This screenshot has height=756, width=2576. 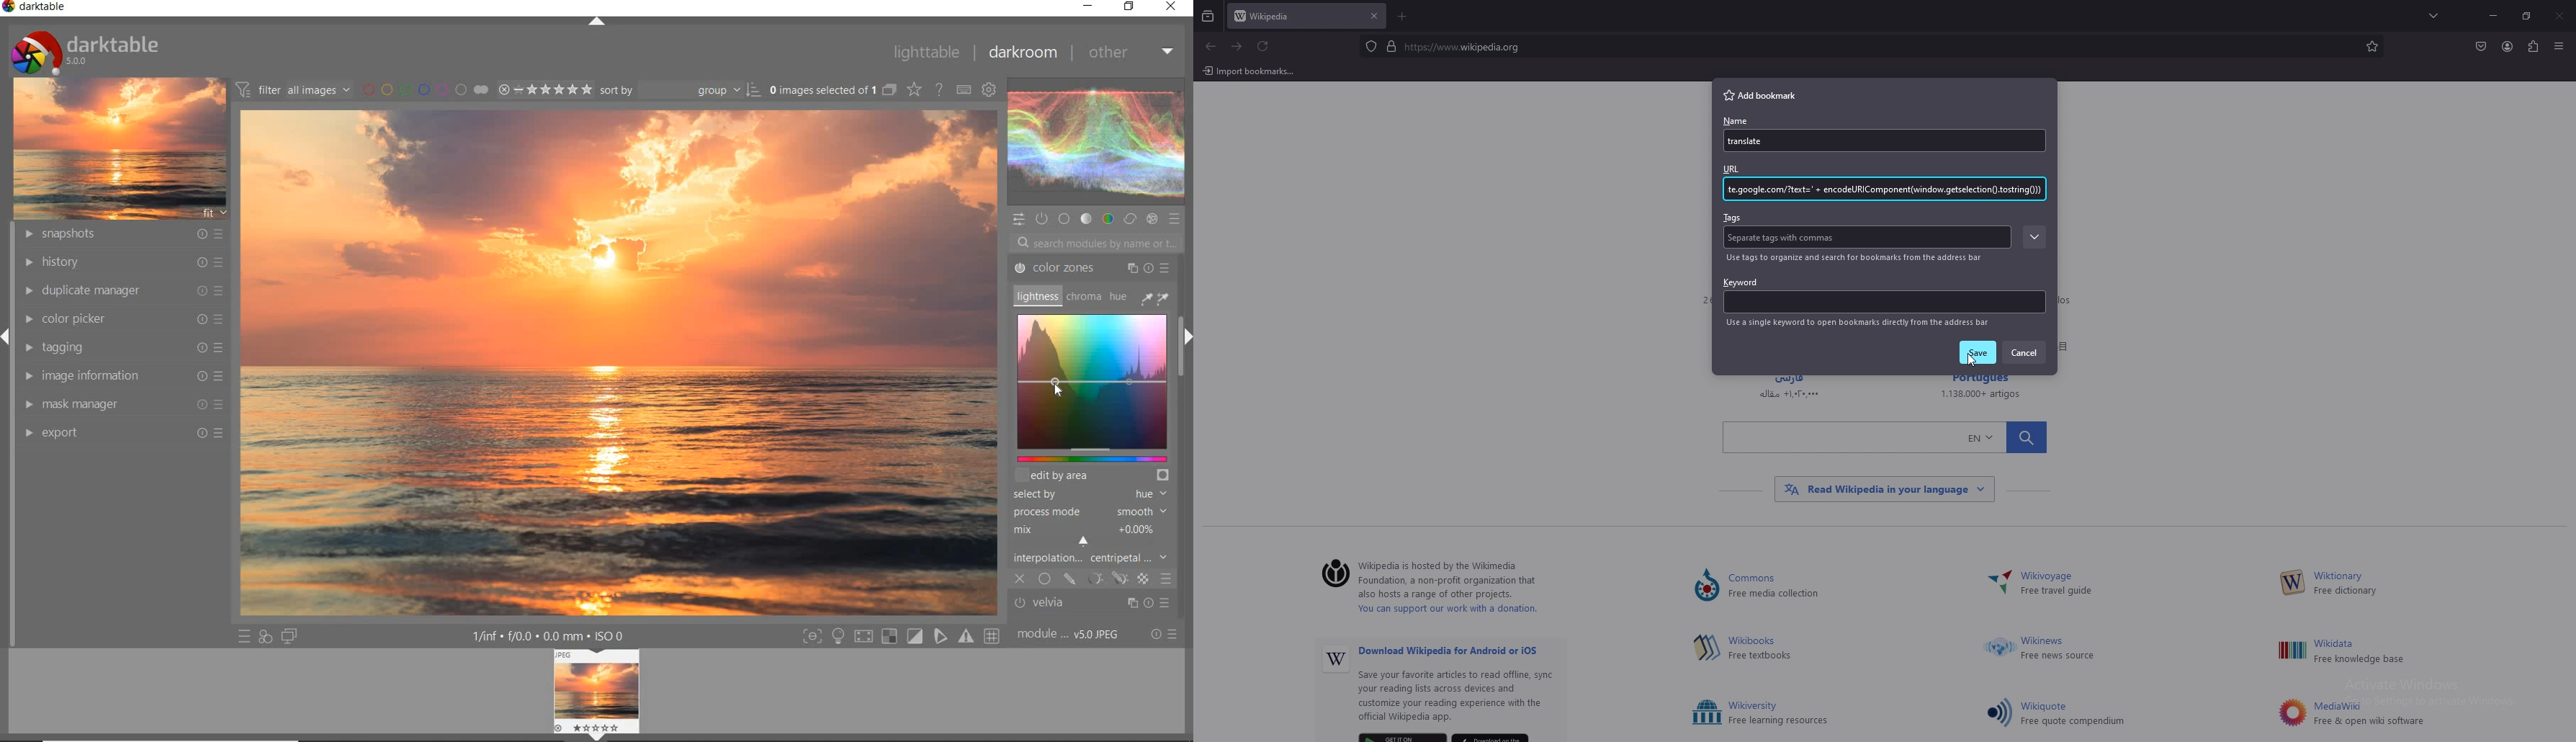 I want to click on url, so click(x=1741, y=169).